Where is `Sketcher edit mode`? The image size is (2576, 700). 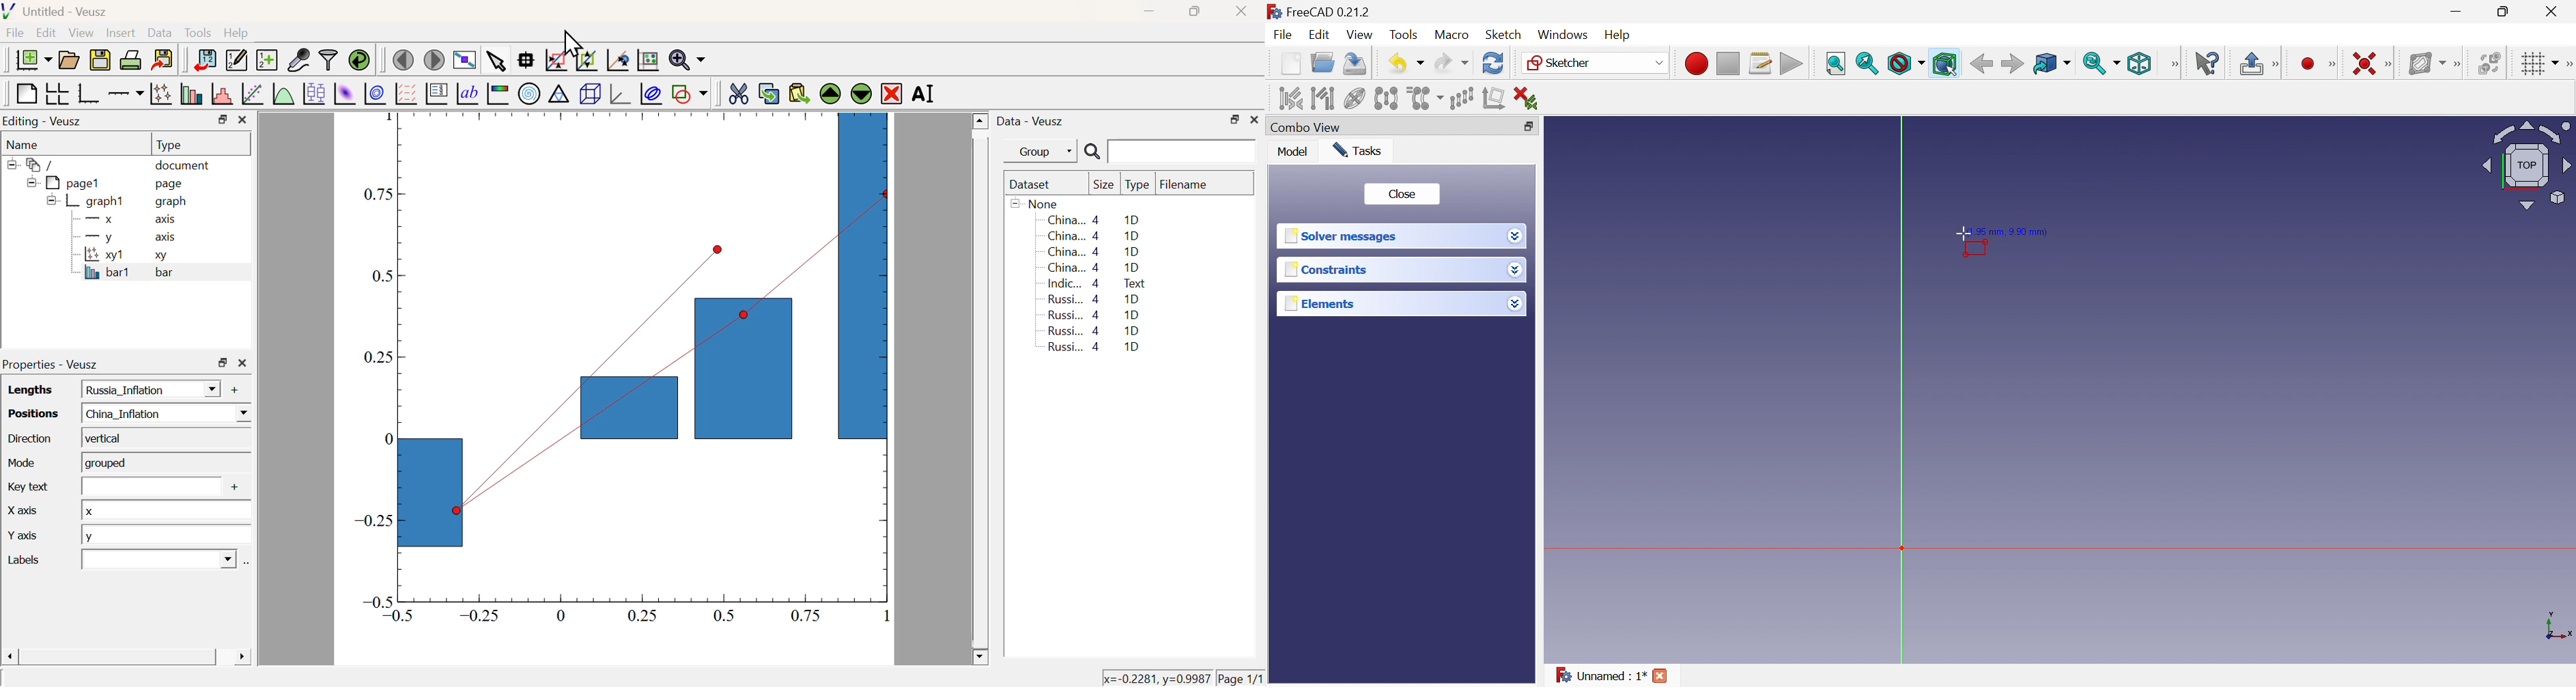 Sketcher edit mode is located at coordinates (2277, 64).